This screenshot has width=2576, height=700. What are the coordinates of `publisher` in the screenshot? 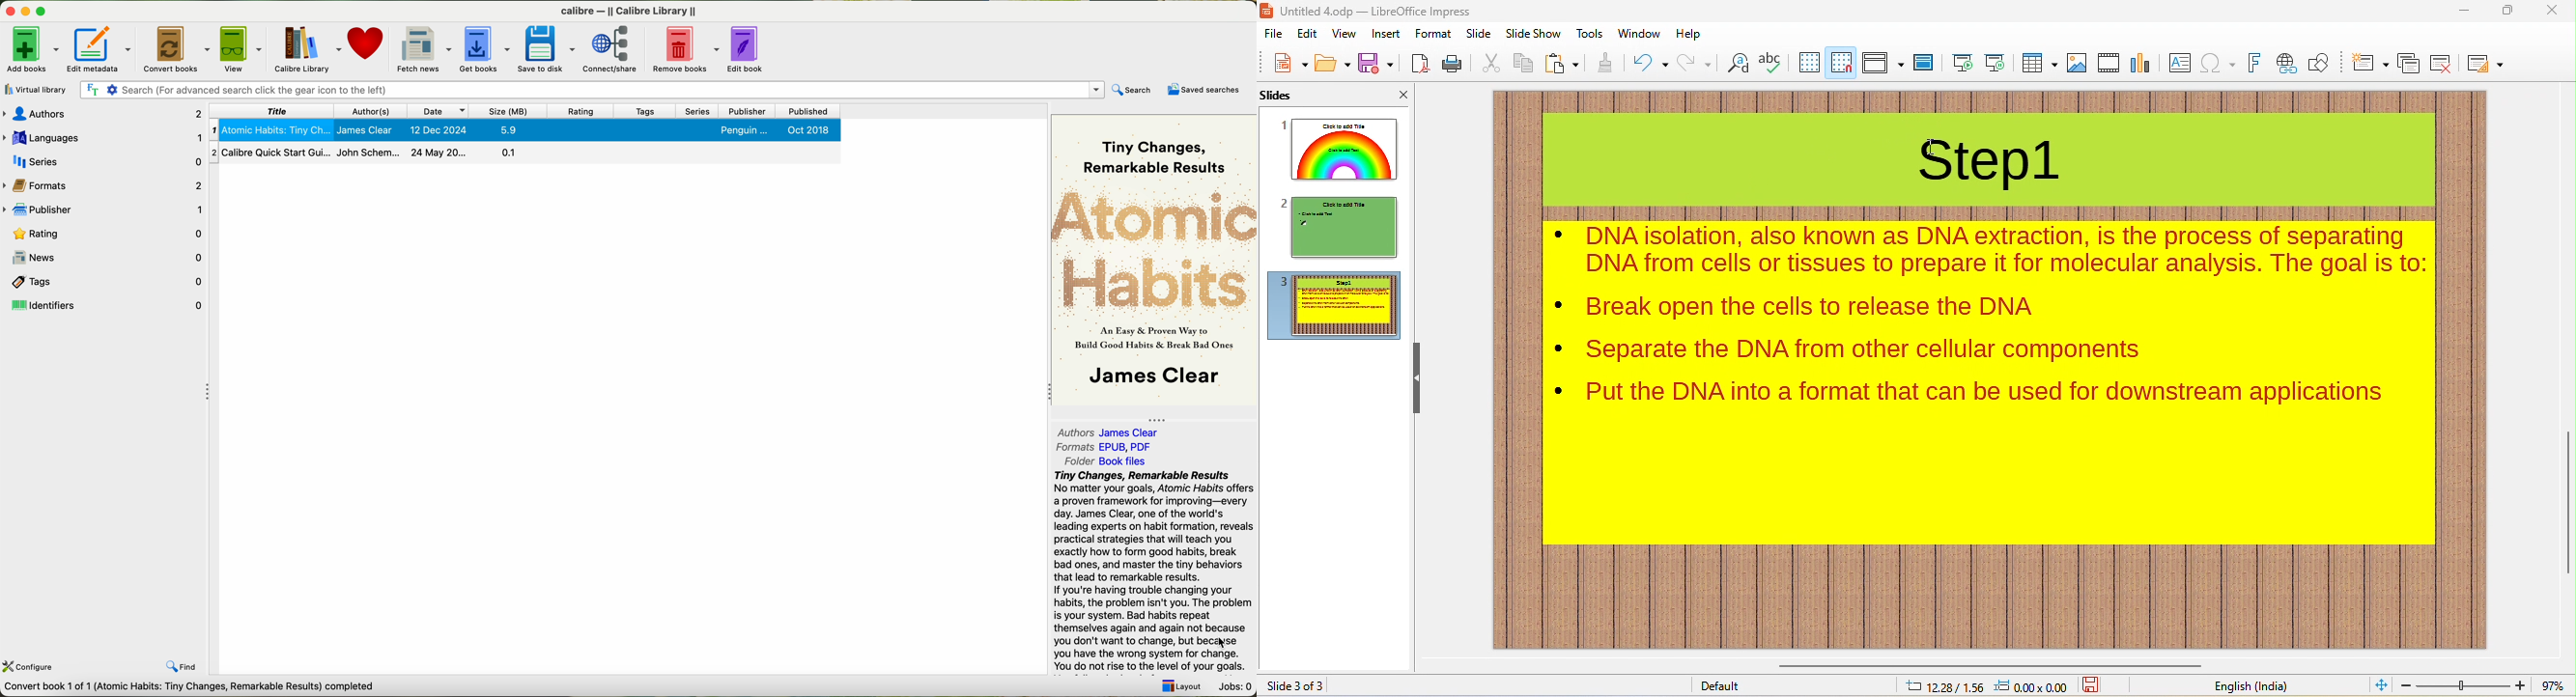 It's located at (104, 208).